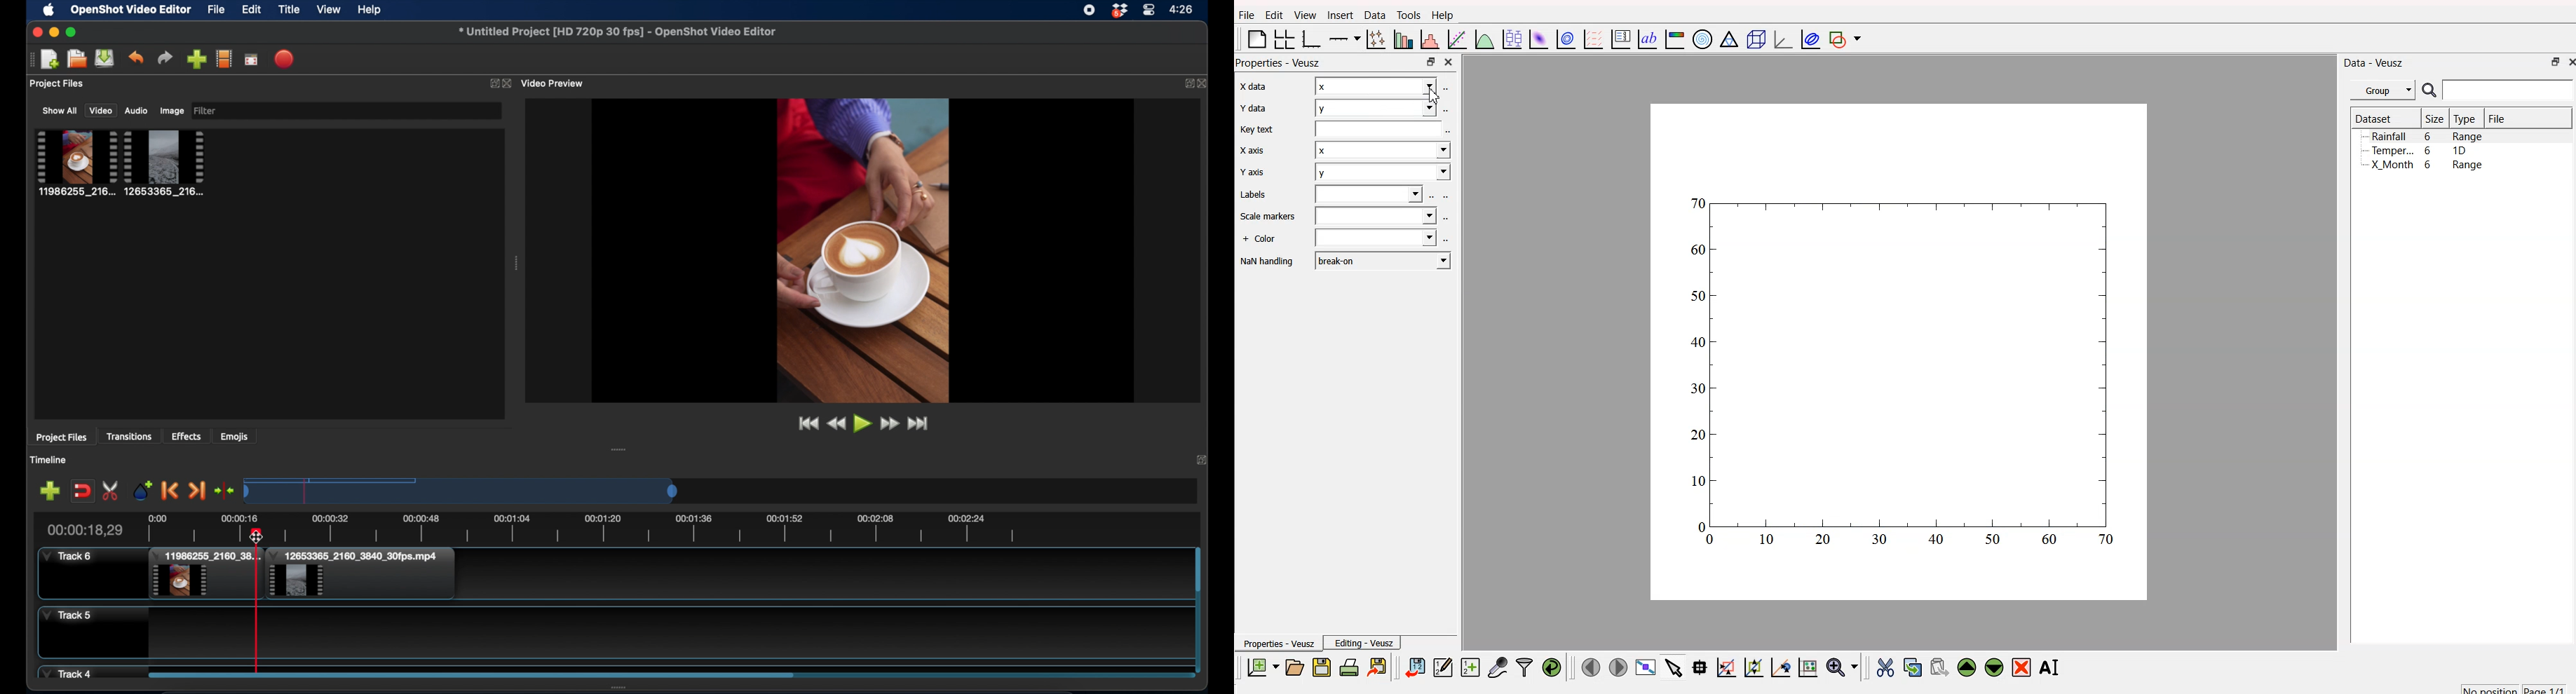 Image resolution: width=2576 pixels, height=700 pixels. What do you see at coordinates (165, 163) in the screenshot?
I see `project file` at bounding box center [165, 163].